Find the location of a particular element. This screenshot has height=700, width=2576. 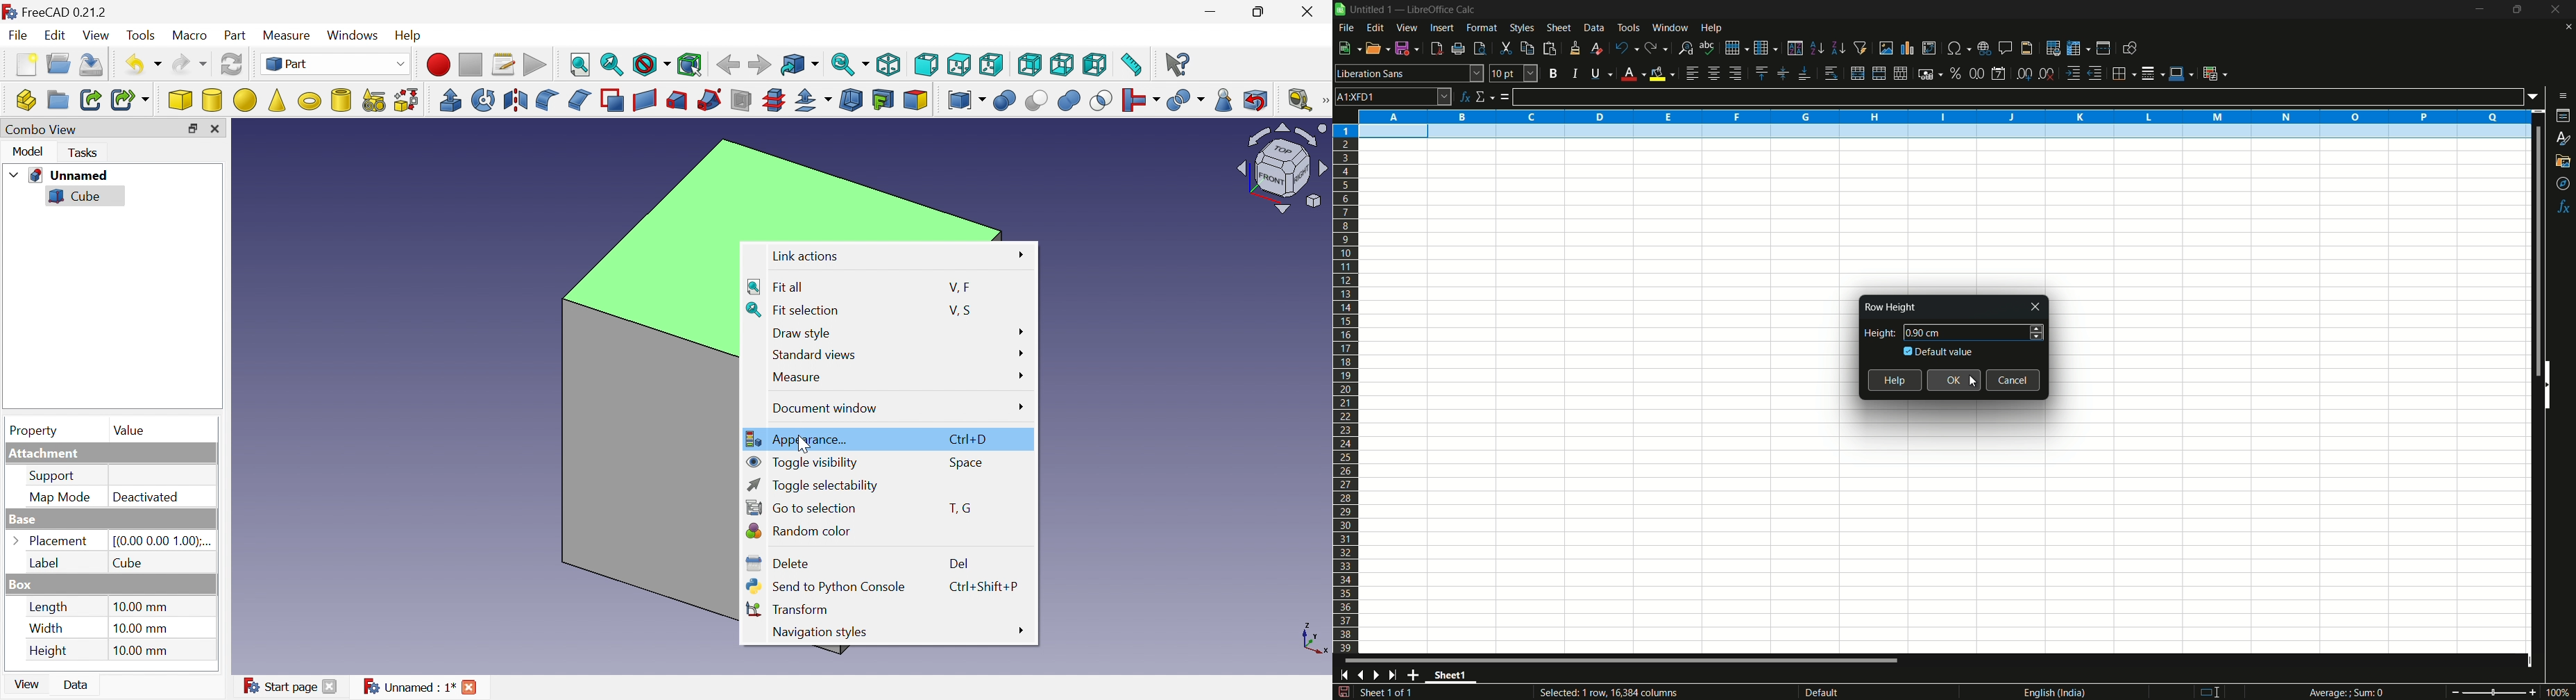

redo is located at coordinates (1657, 49).